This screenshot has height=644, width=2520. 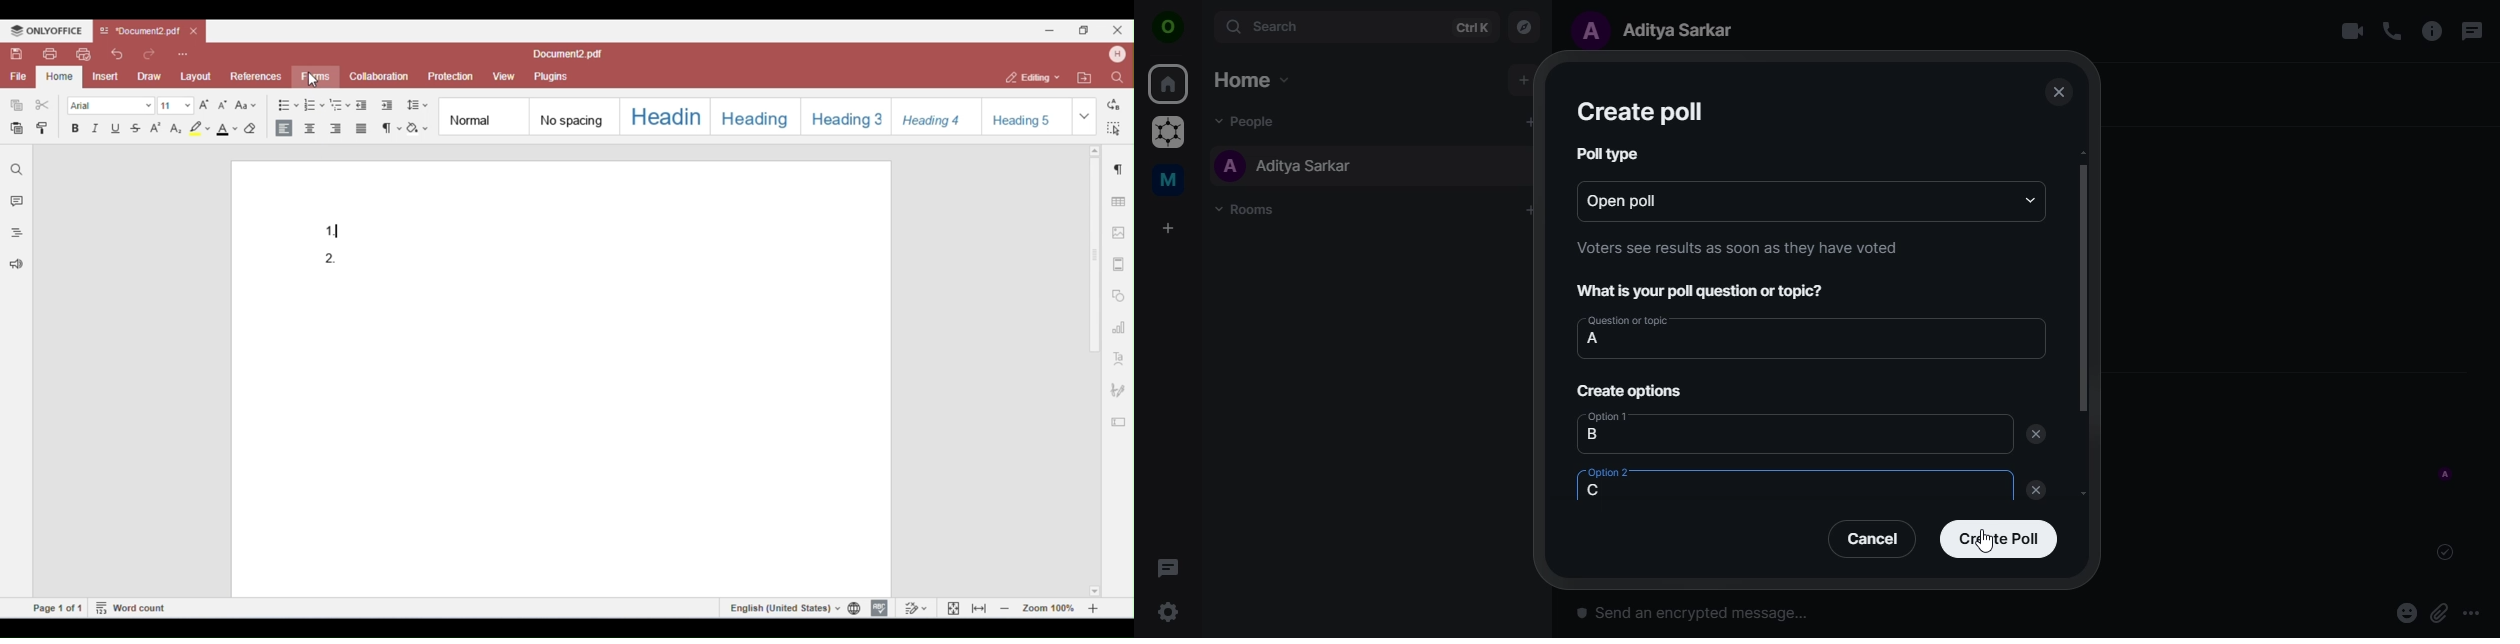 I want to click on attachments, so click(x=2439, y=614).